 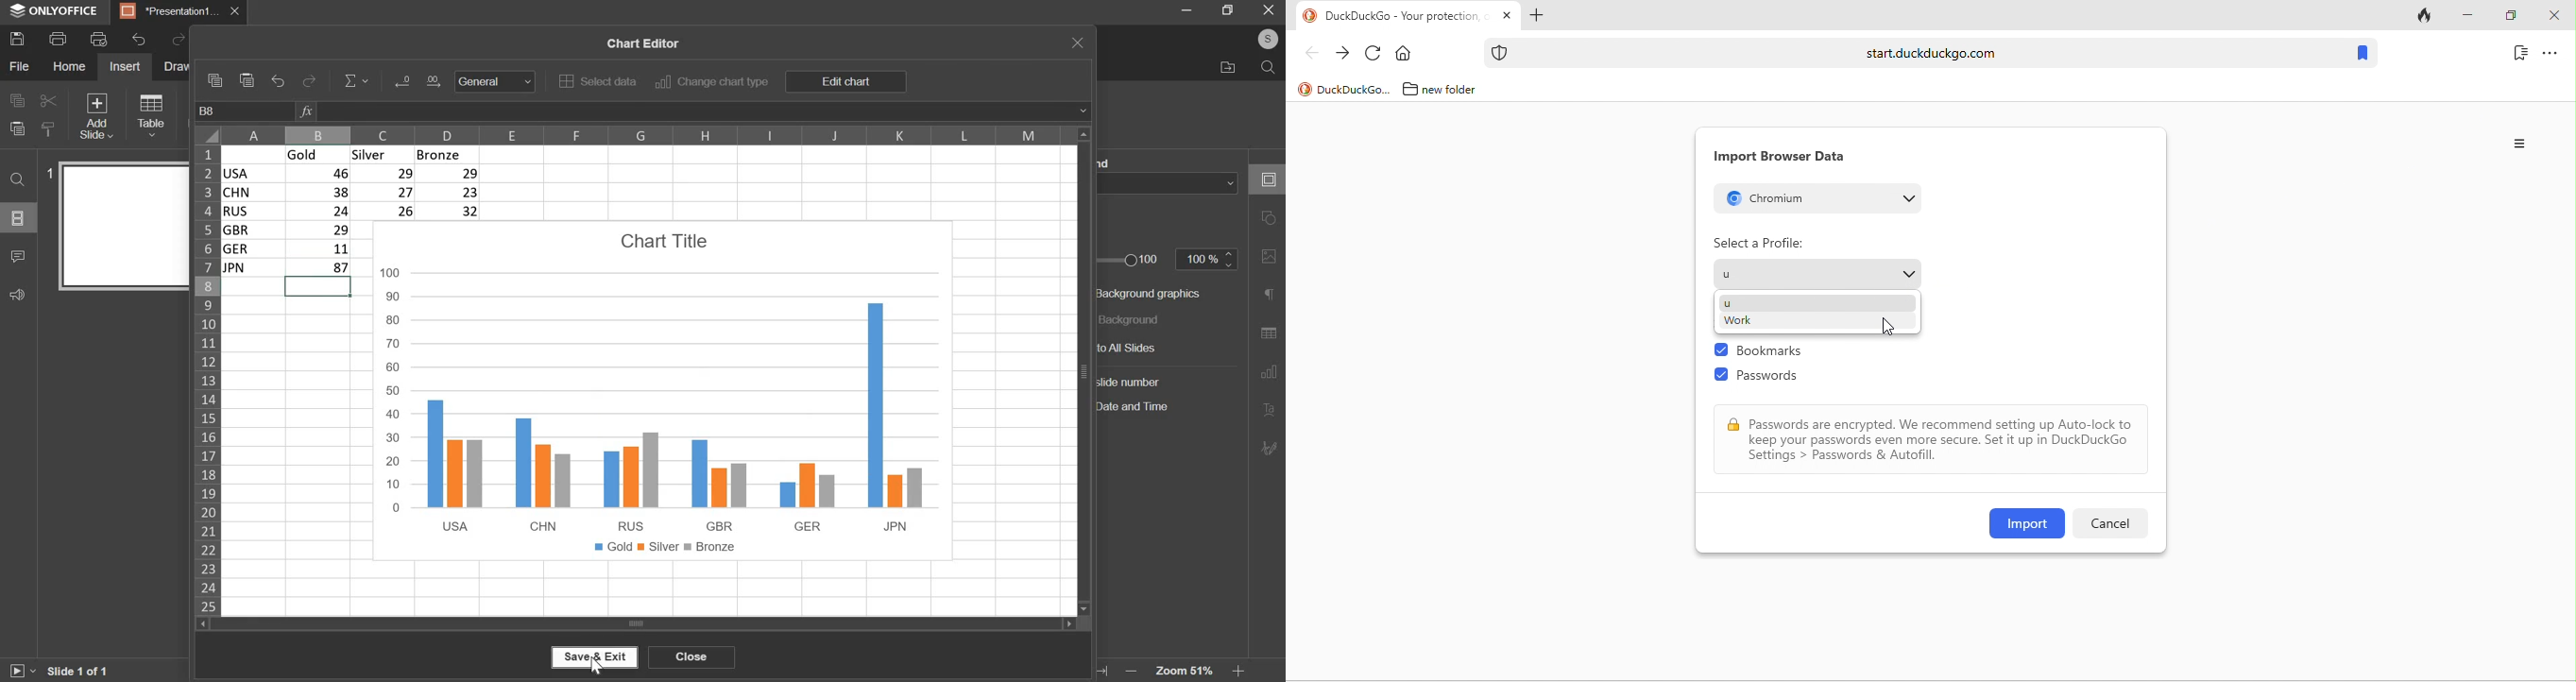 What do you see at coordinates (1272, 219) in the screenshot?
I see `shape settings` at bounding box center [1272, 219].